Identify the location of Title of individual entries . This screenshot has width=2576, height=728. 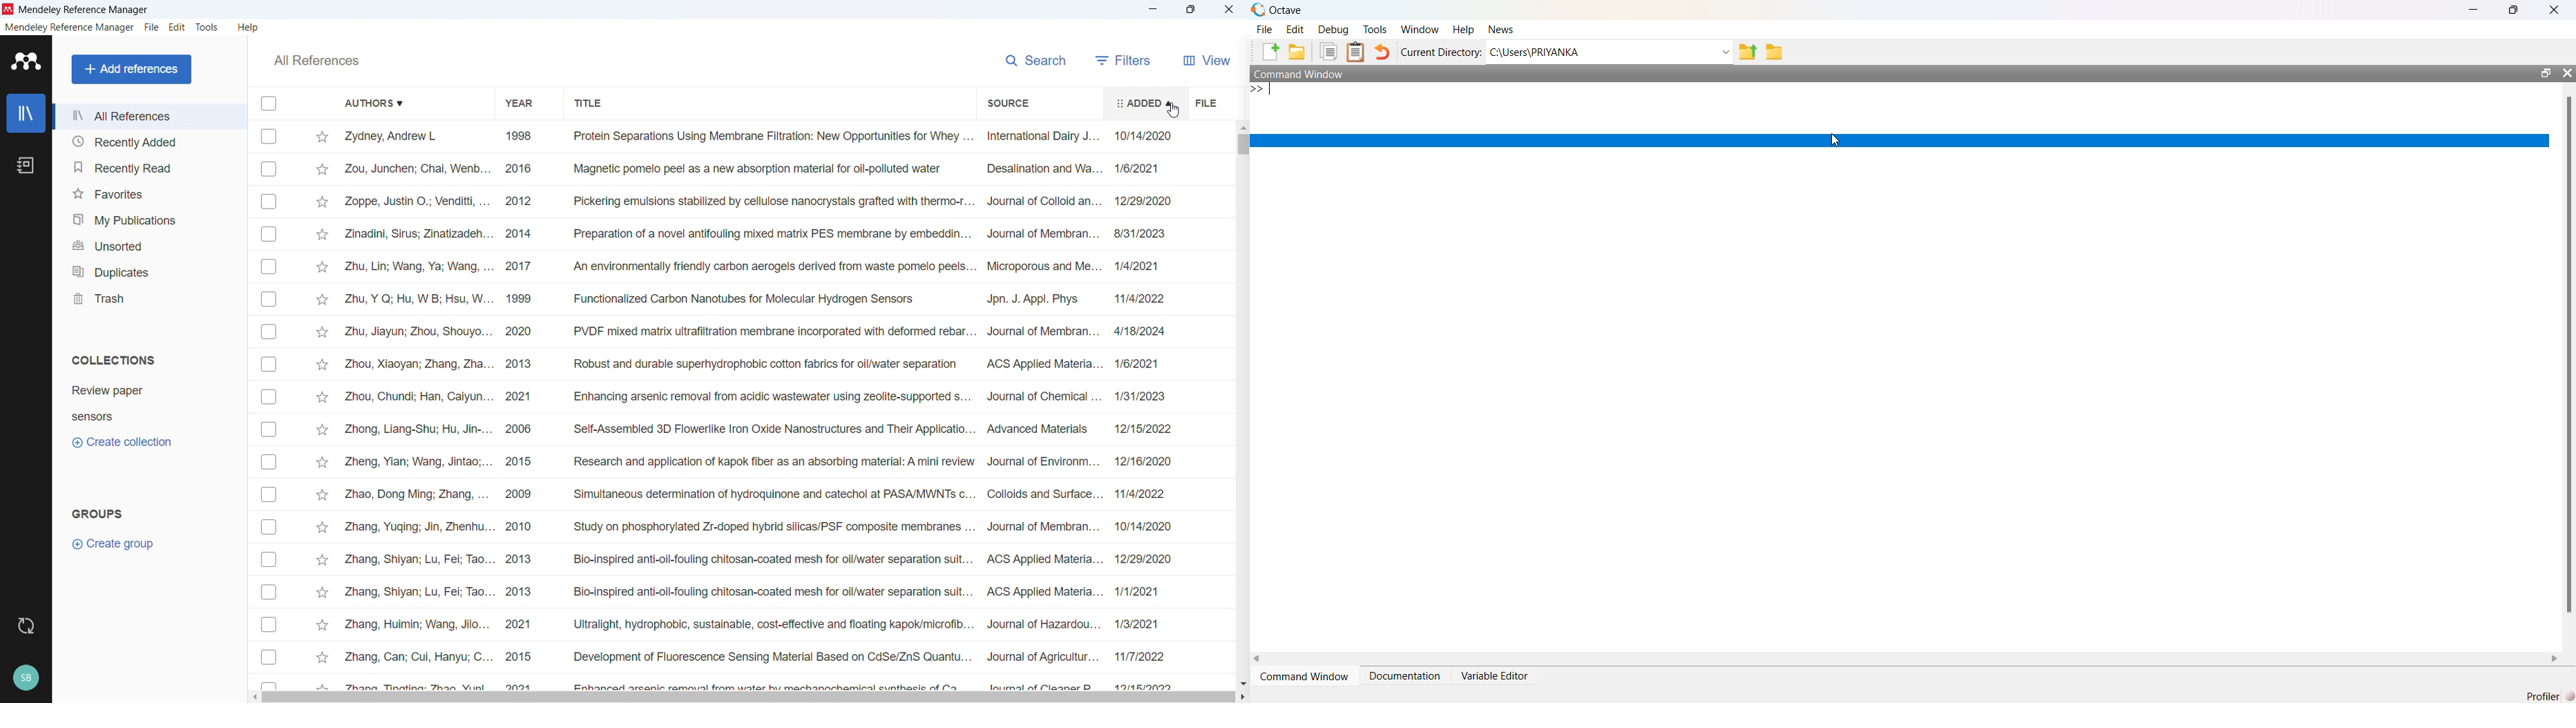
(771, 408).